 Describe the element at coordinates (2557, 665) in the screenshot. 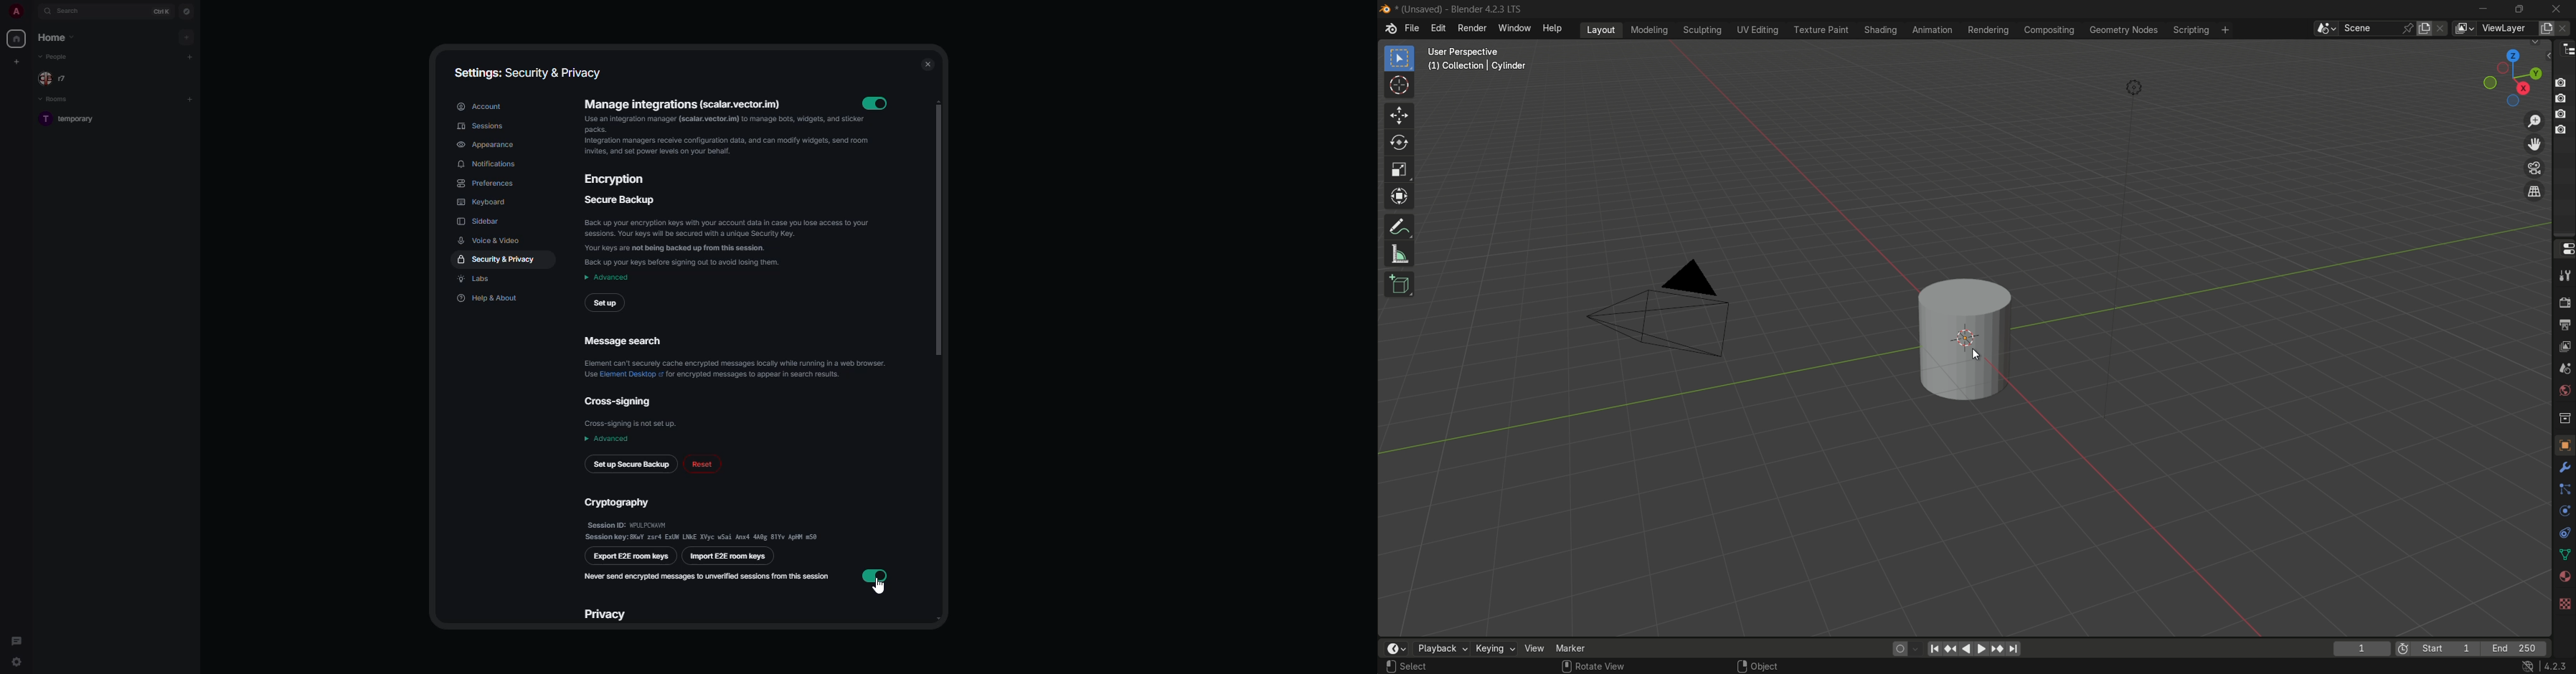

I see `4.2.3` at that location.